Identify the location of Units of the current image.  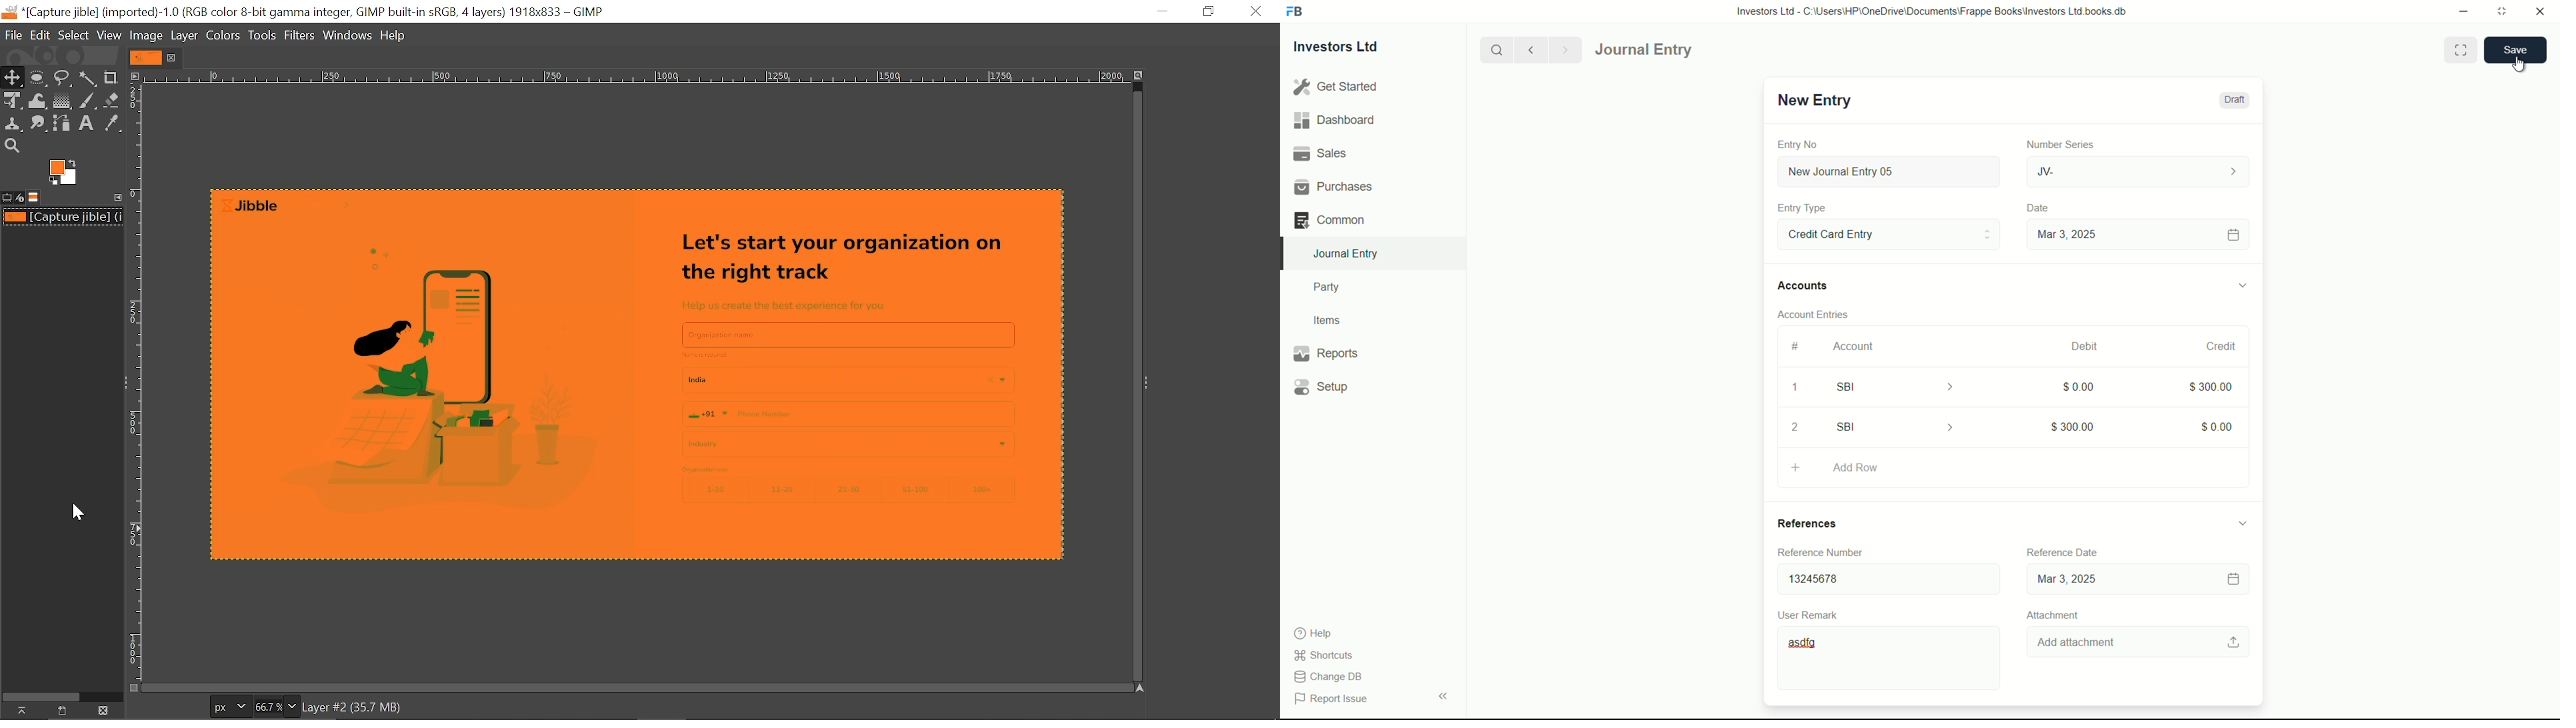
(229, 707).